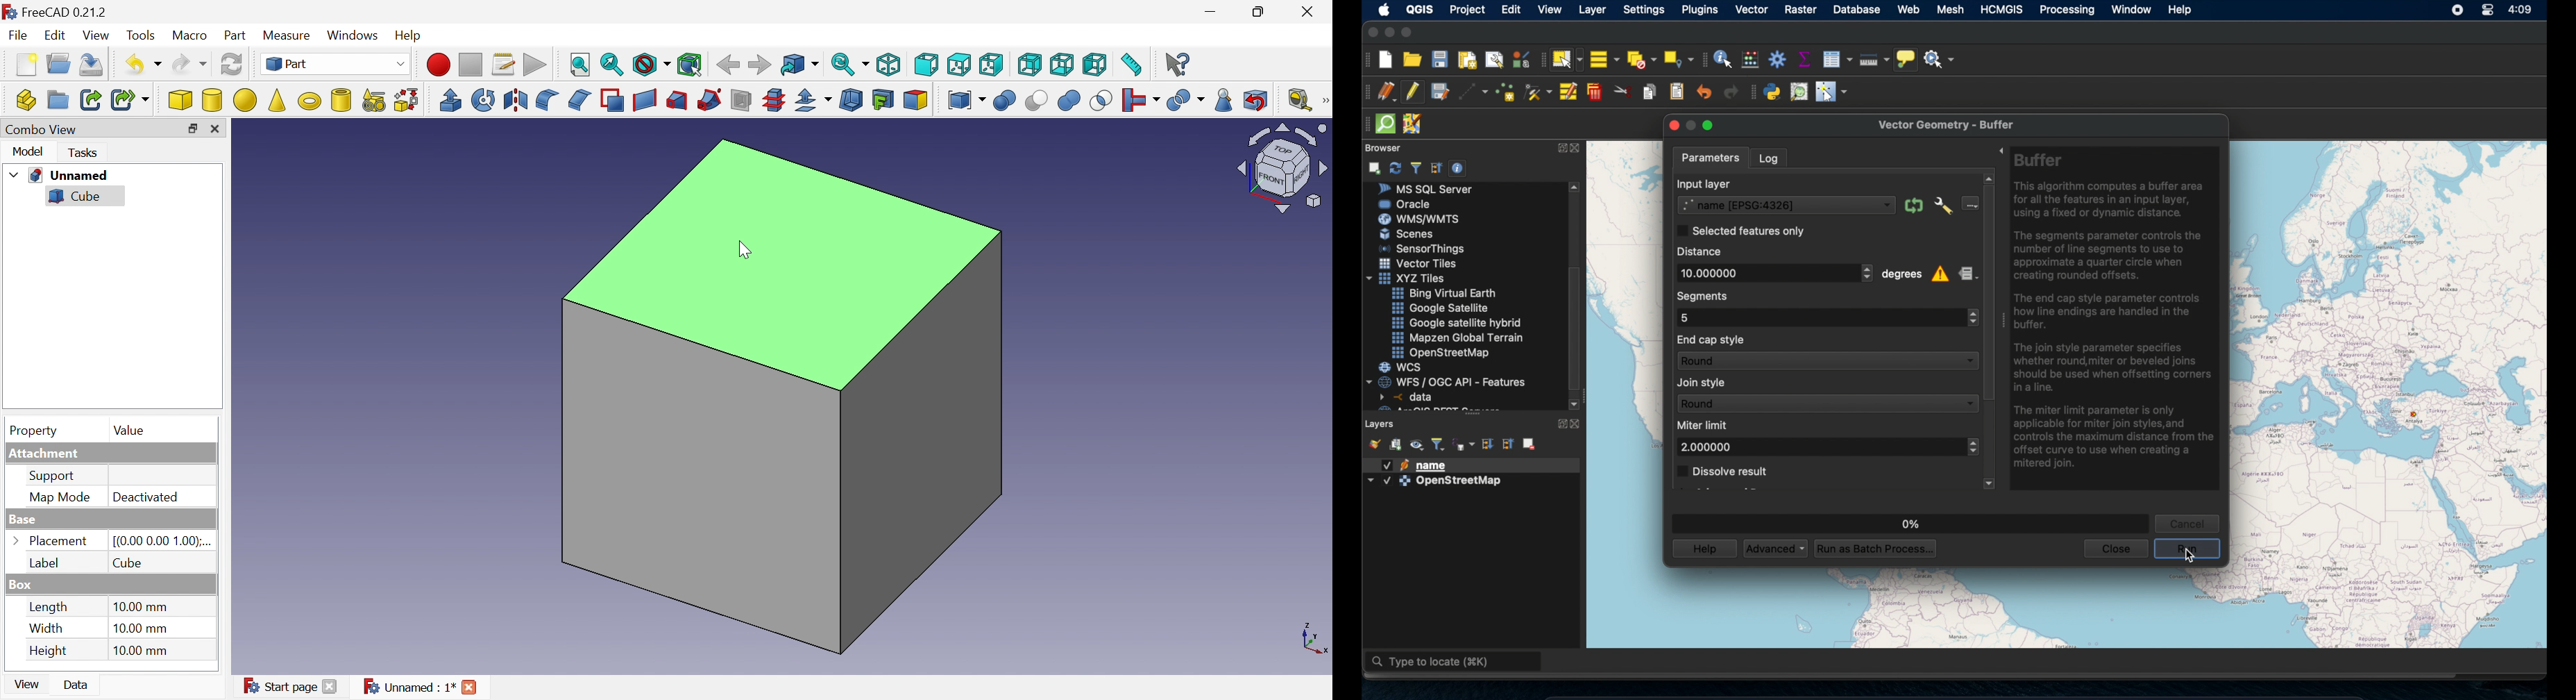 The width and height of the screenshot is (2576, 700). Describe the element at coordinates (1103, 100) in the screenshot. I see `Intersection` at that location.